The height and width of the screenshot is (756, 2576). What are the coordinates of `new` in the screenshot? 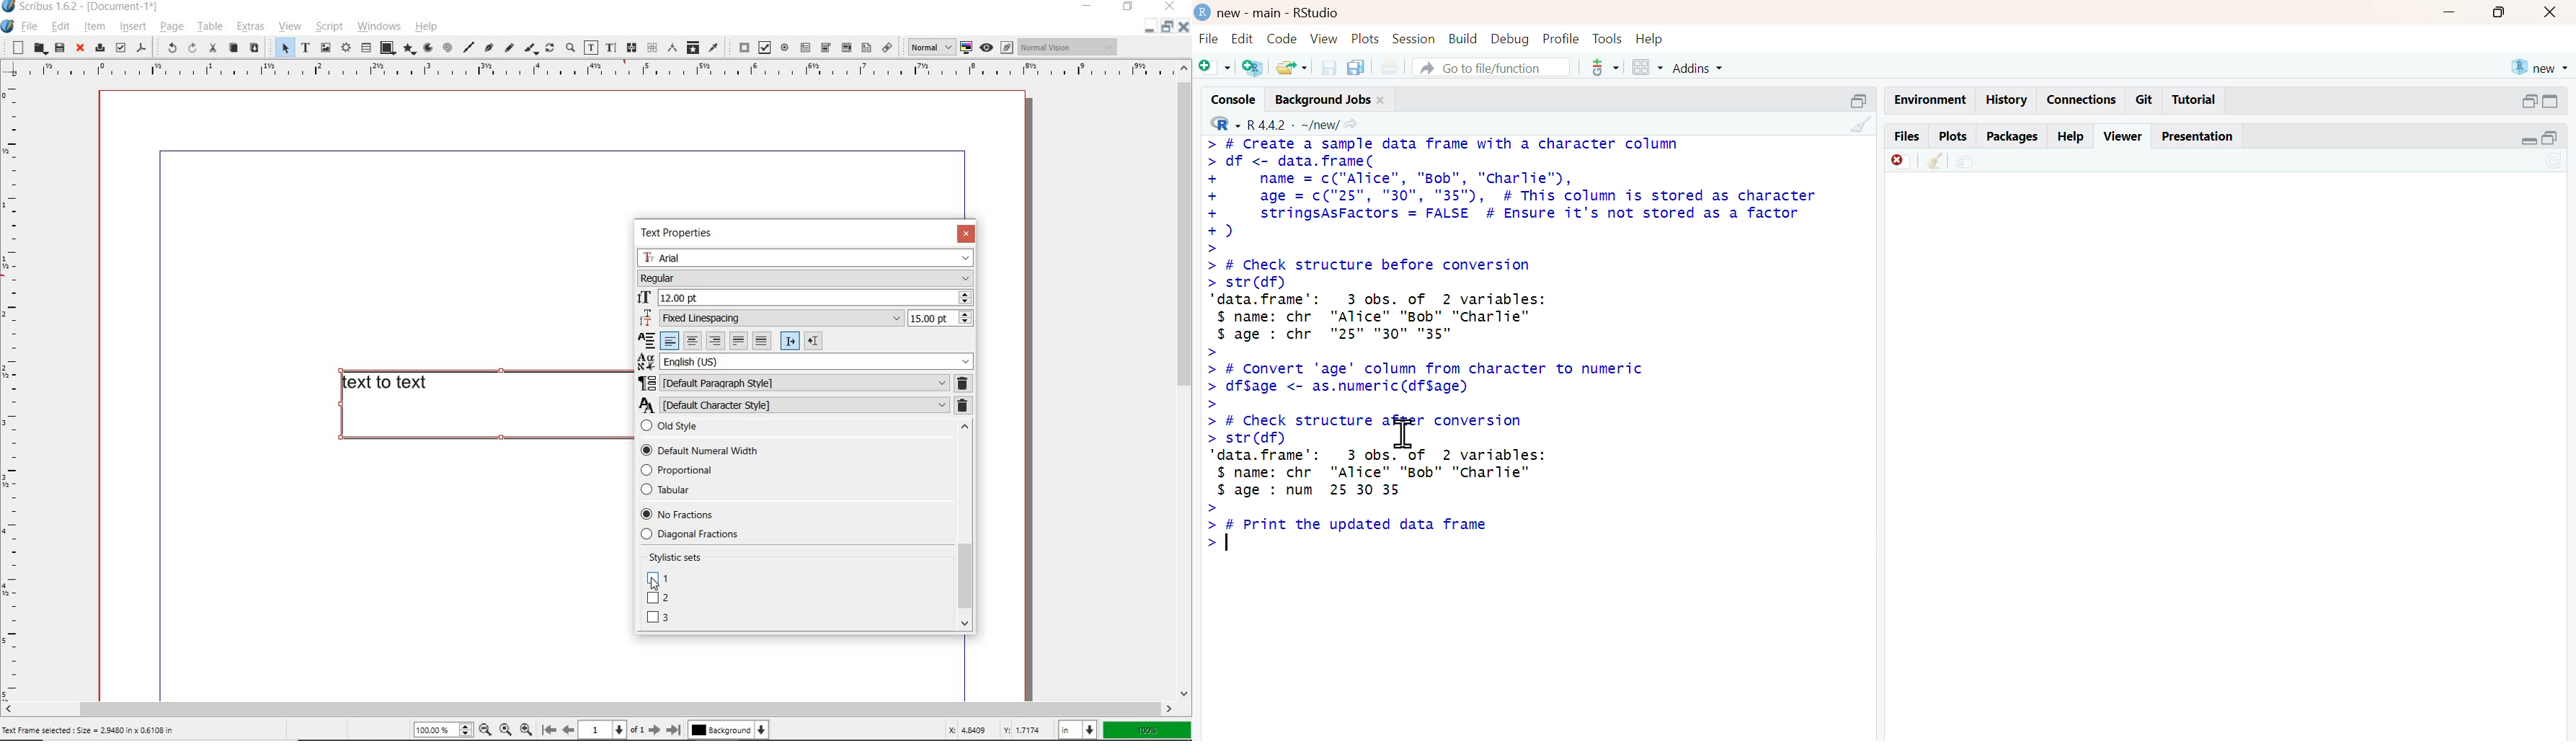 It's located at (2540, 67).